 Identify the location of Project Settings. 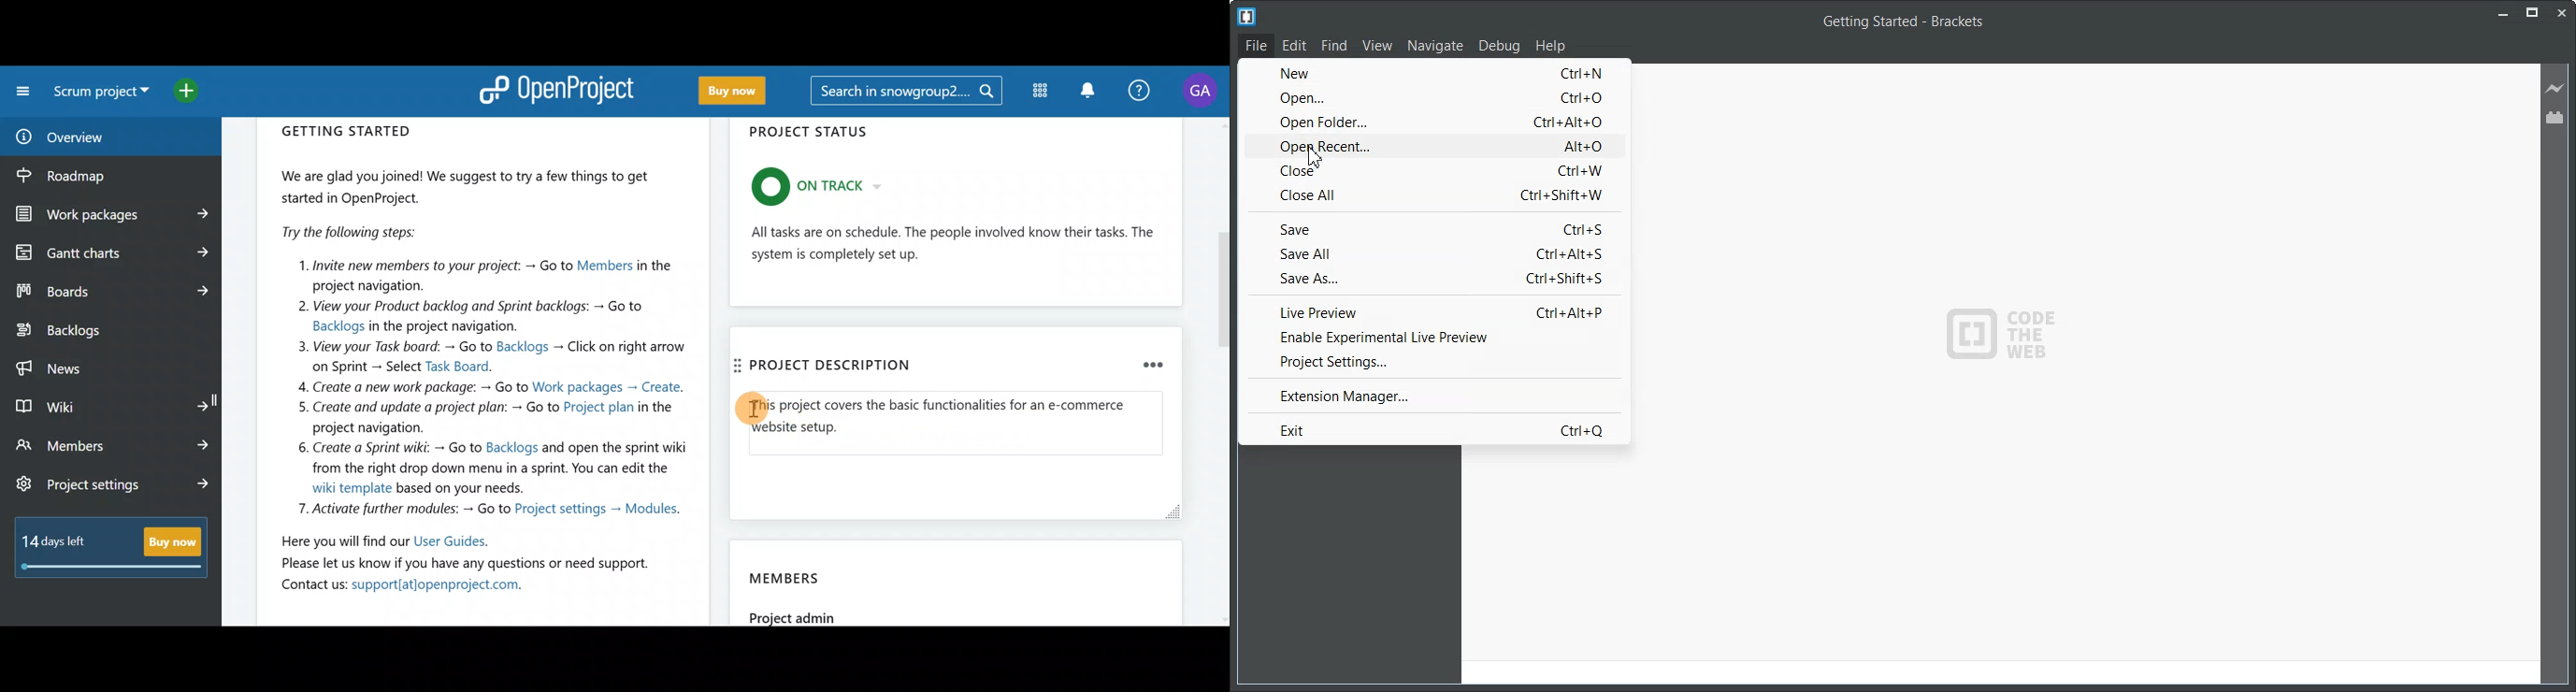
(1435, 361).